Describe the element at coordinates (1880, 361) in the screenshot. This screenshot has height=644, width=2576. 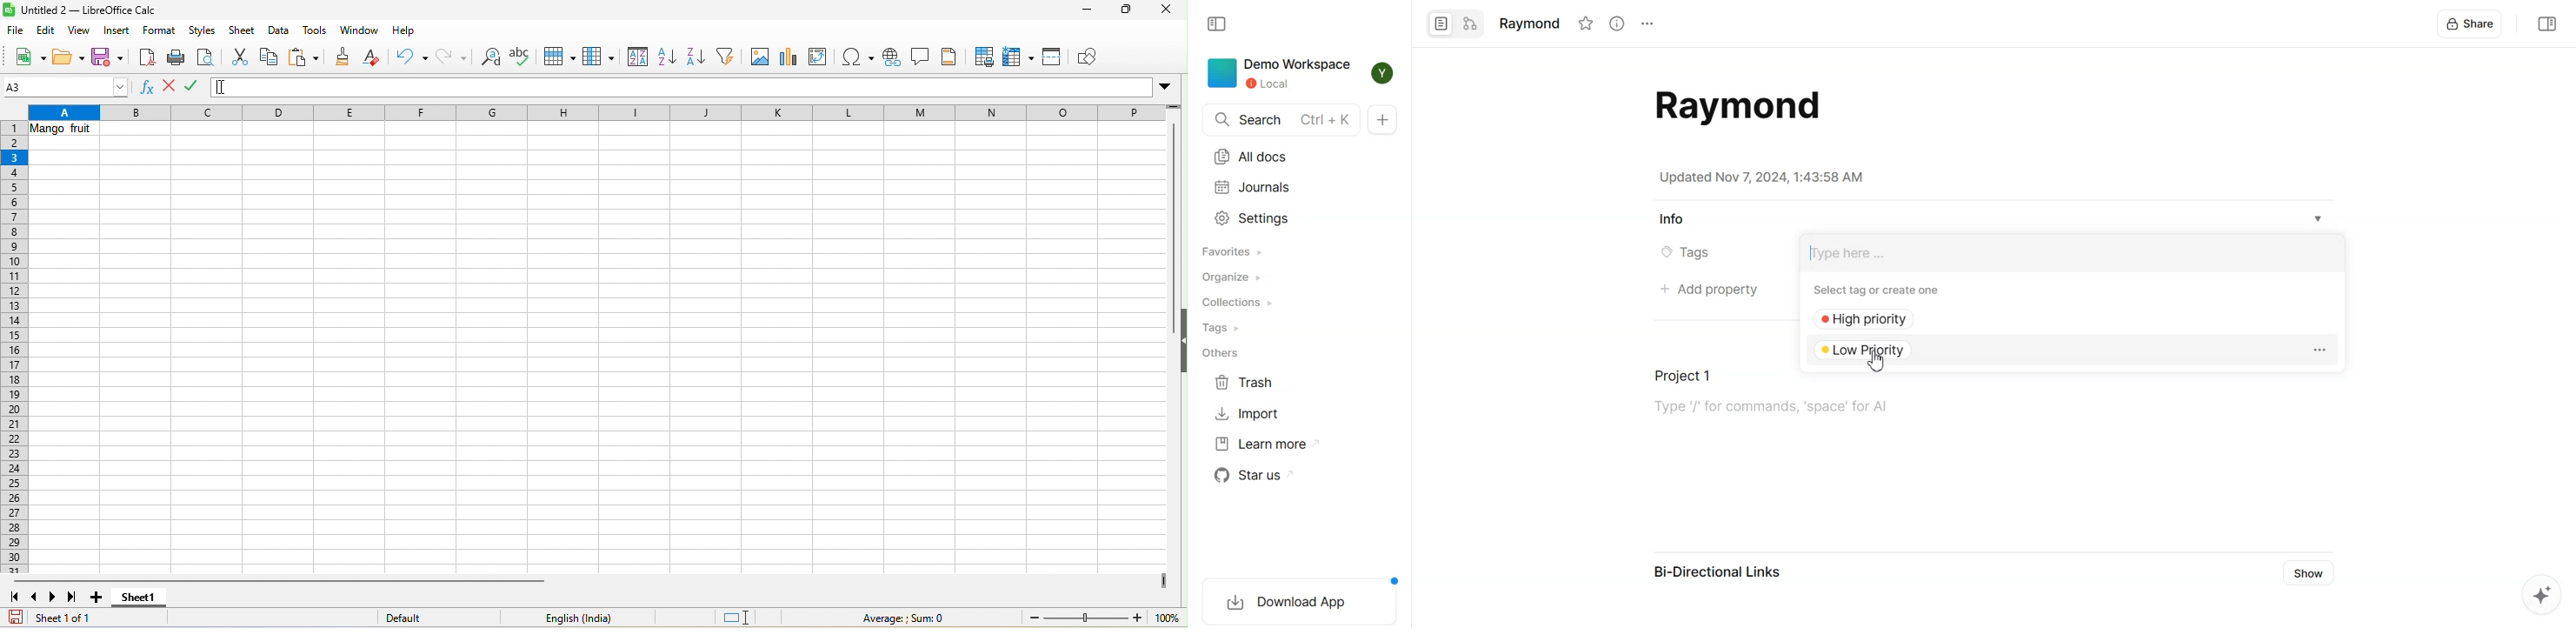
I see `Cursor` at that location.